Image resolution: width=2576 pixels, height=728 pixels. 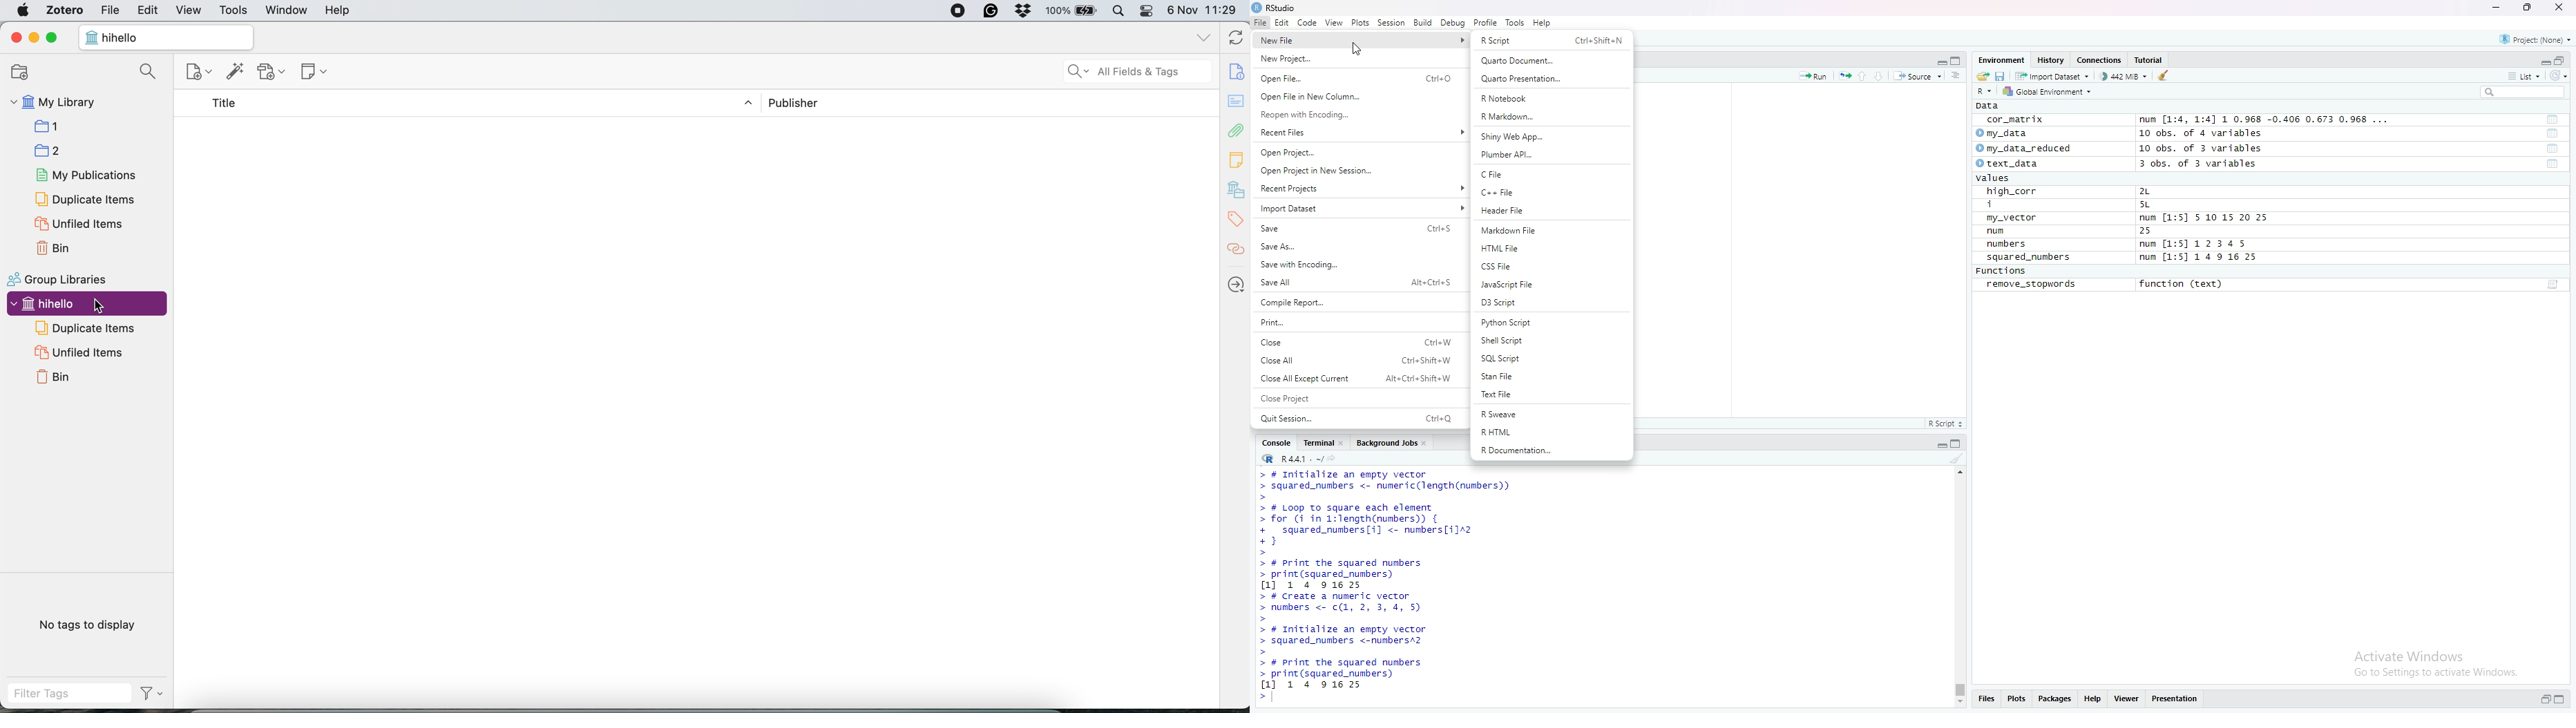 I want to click on New File, so click(x=1343, y=40).